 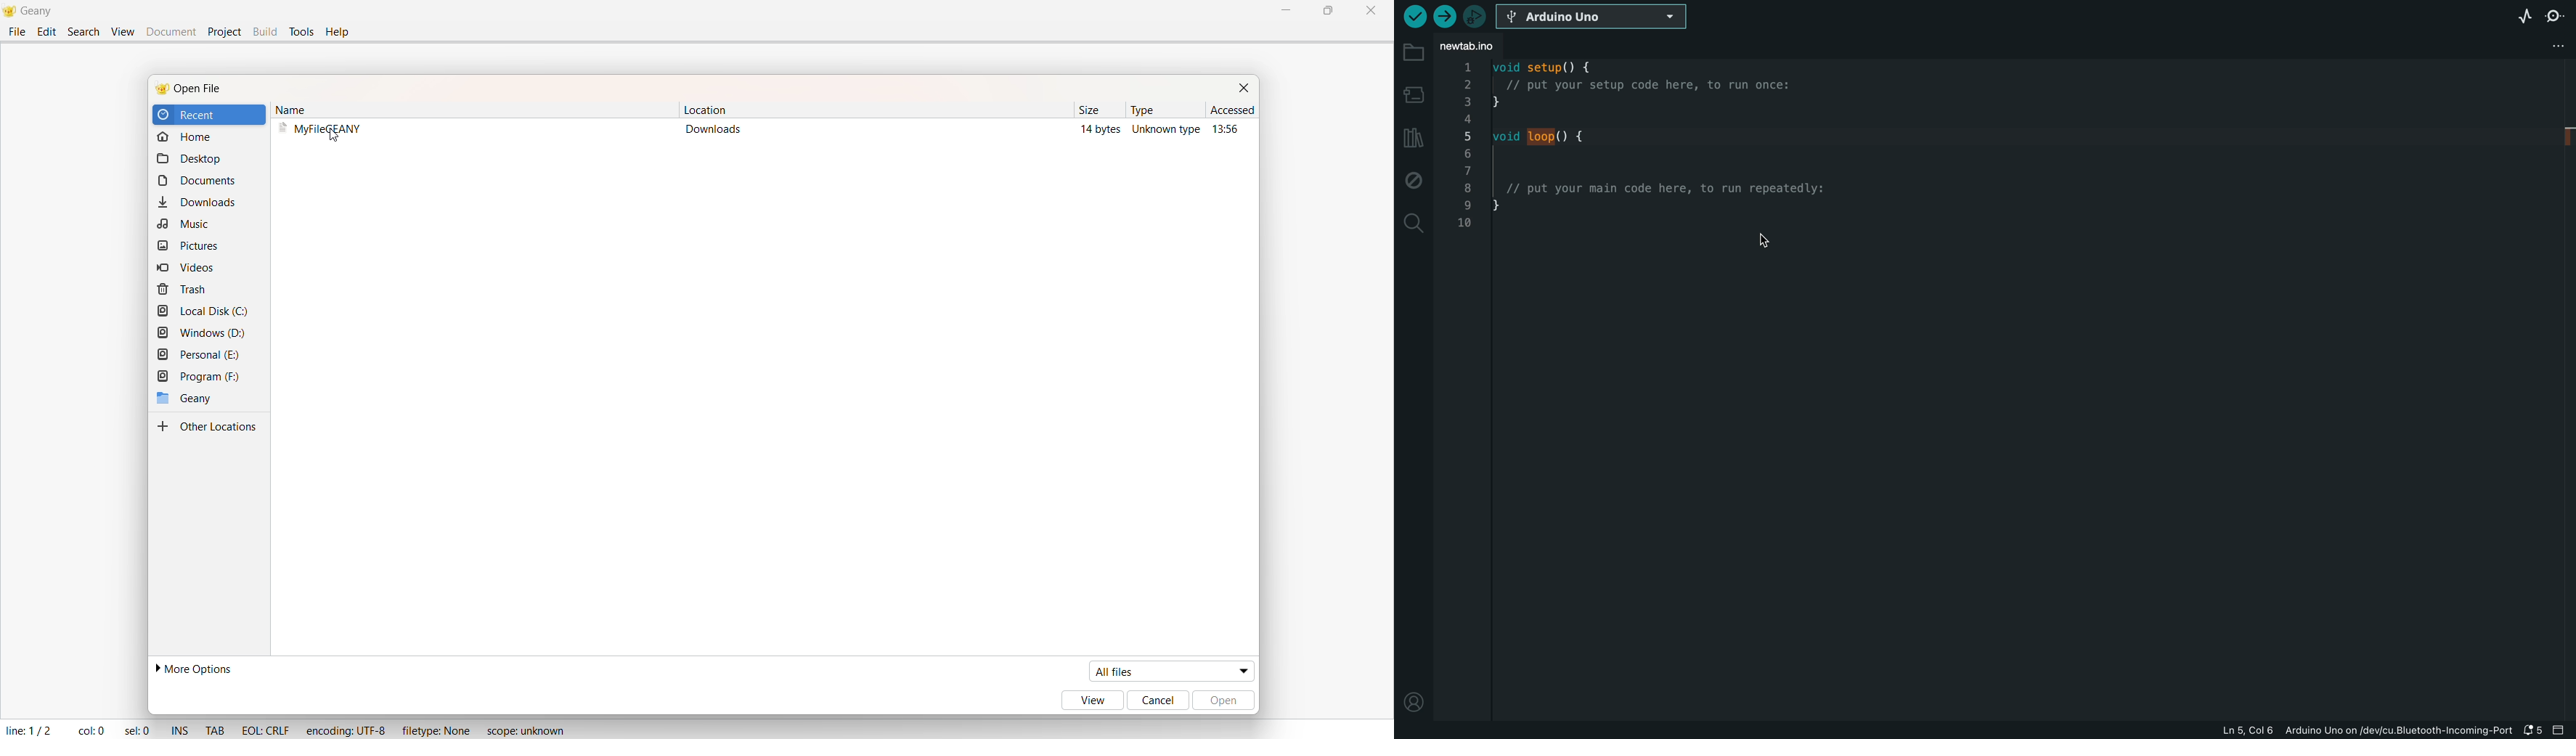 What do you see at coordinates (436, 729) in the screenshot?
I see `FileType: None` at bounding box center [436, 729].